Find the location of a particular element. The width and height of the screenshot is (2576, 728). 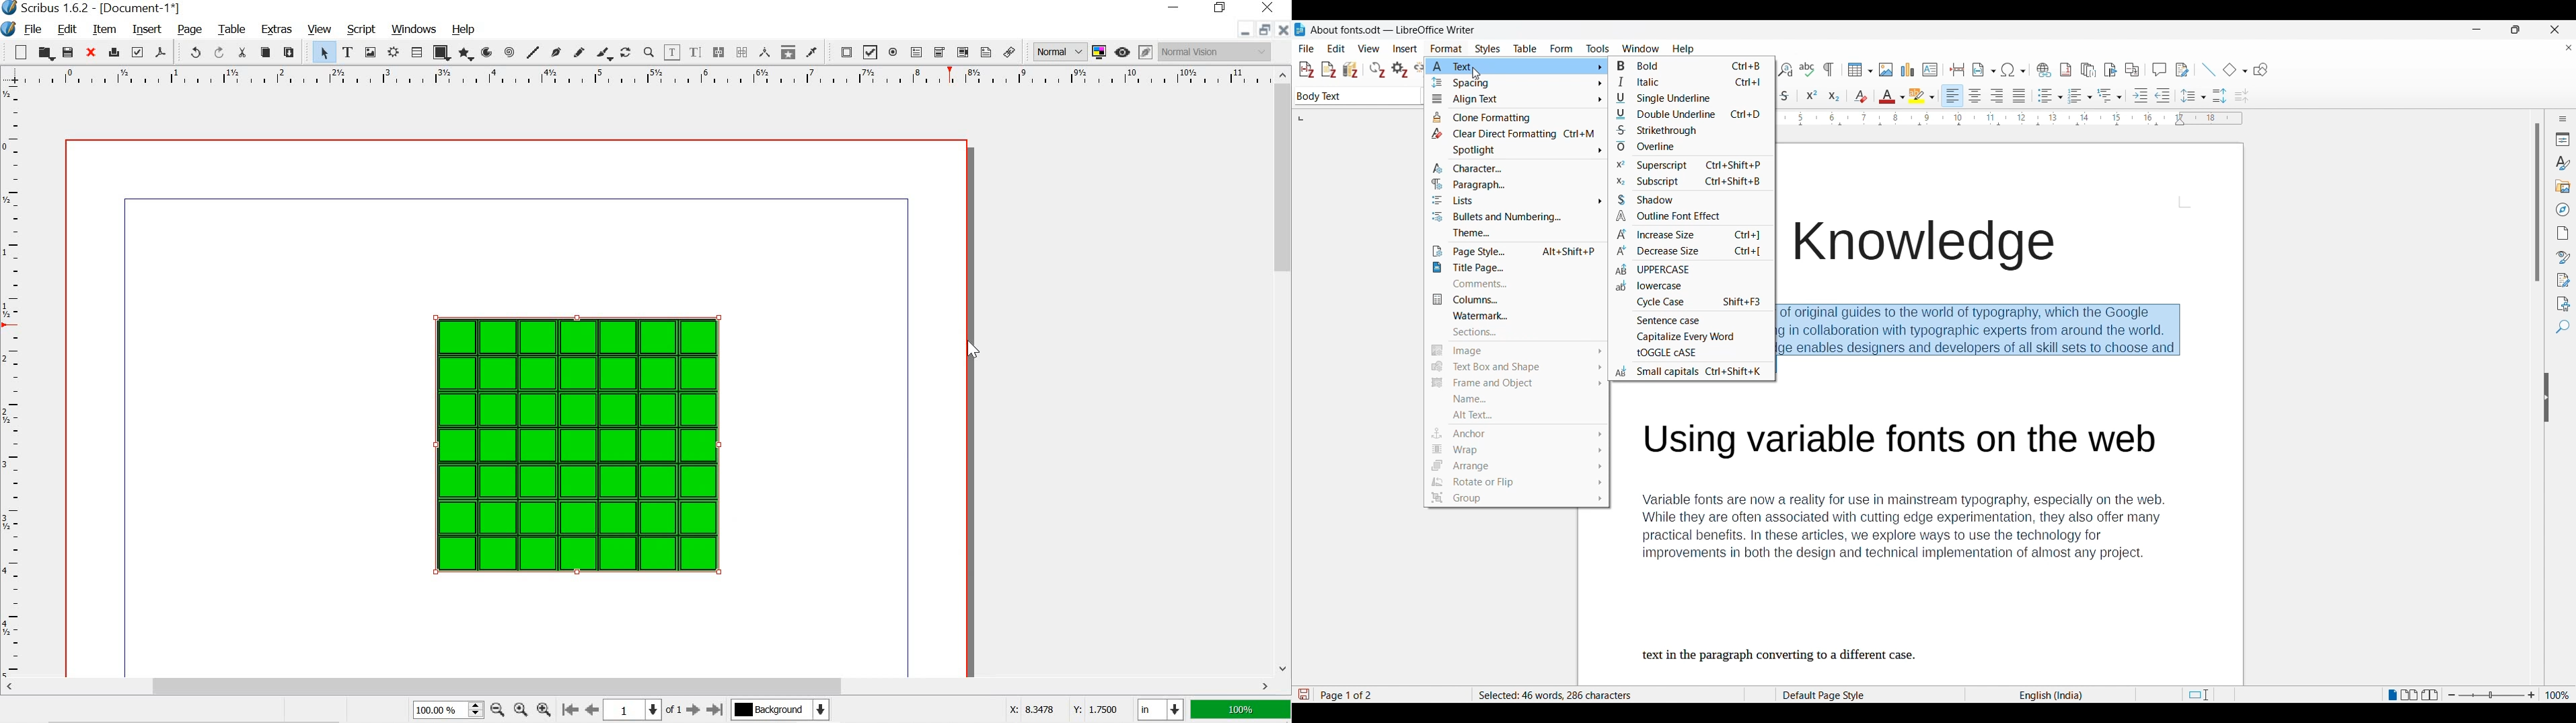

Page style is located at coordinates (1845, 695).